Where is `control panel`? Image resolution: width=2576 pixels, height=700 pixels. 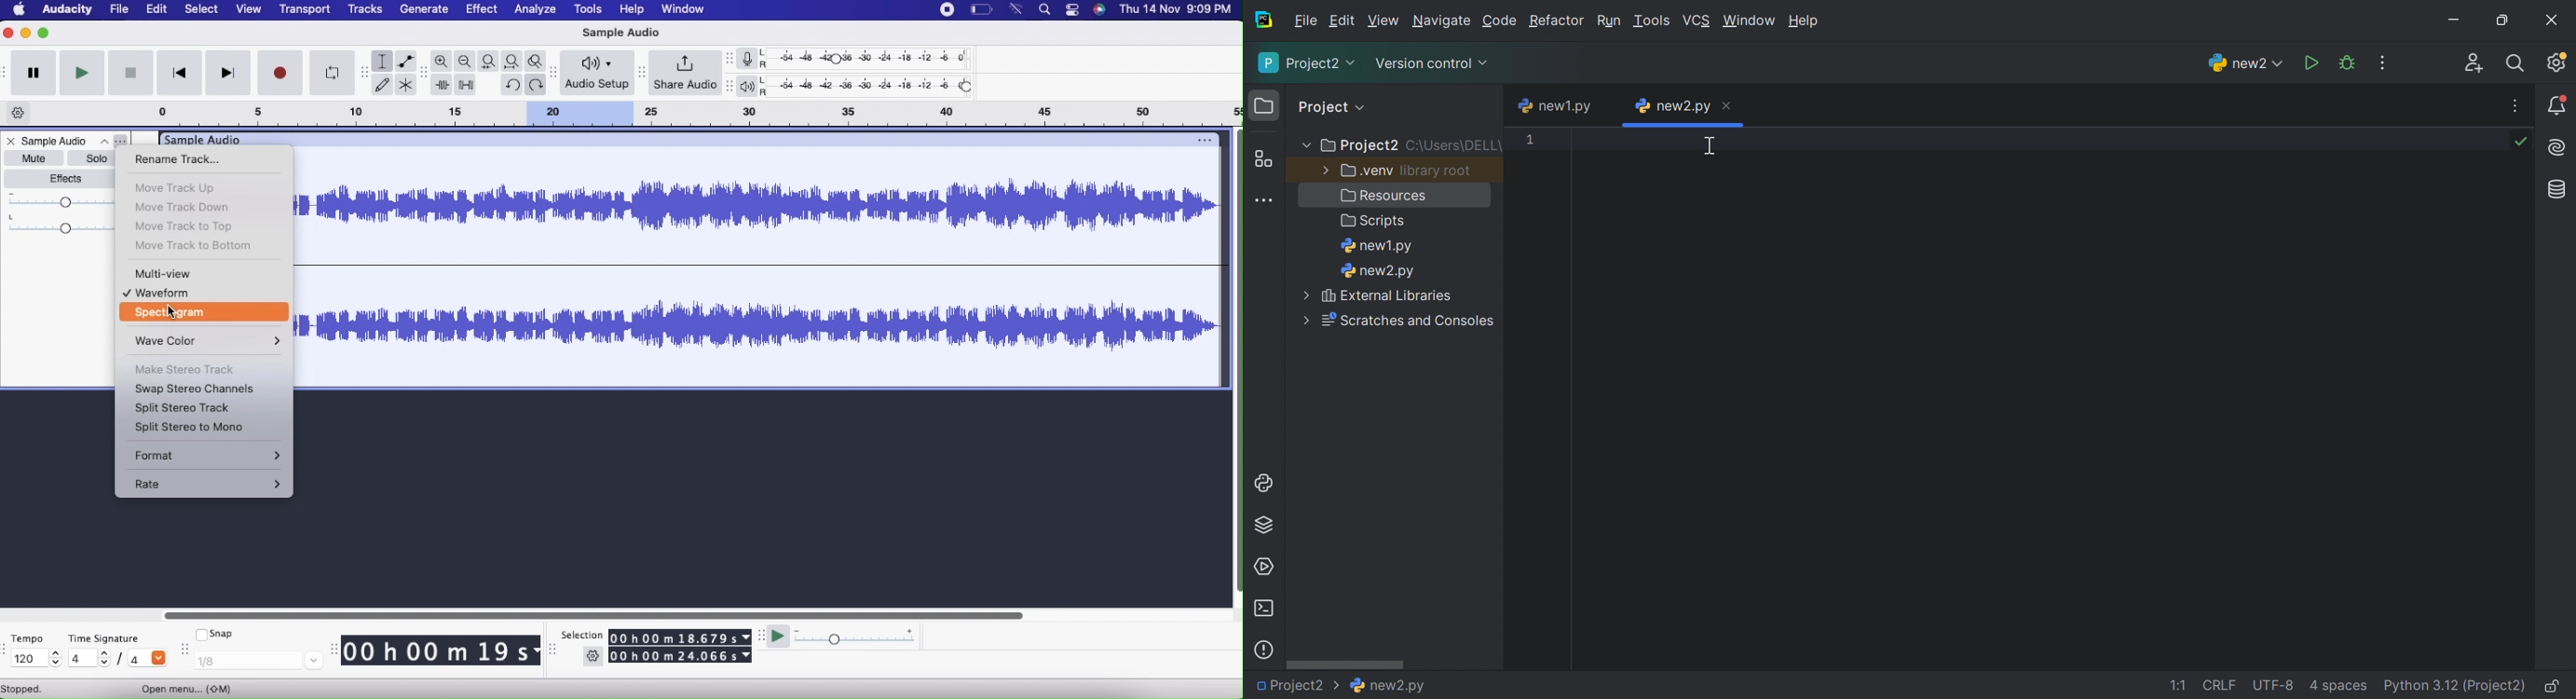 control panel is located at coordinates (1073, 9).